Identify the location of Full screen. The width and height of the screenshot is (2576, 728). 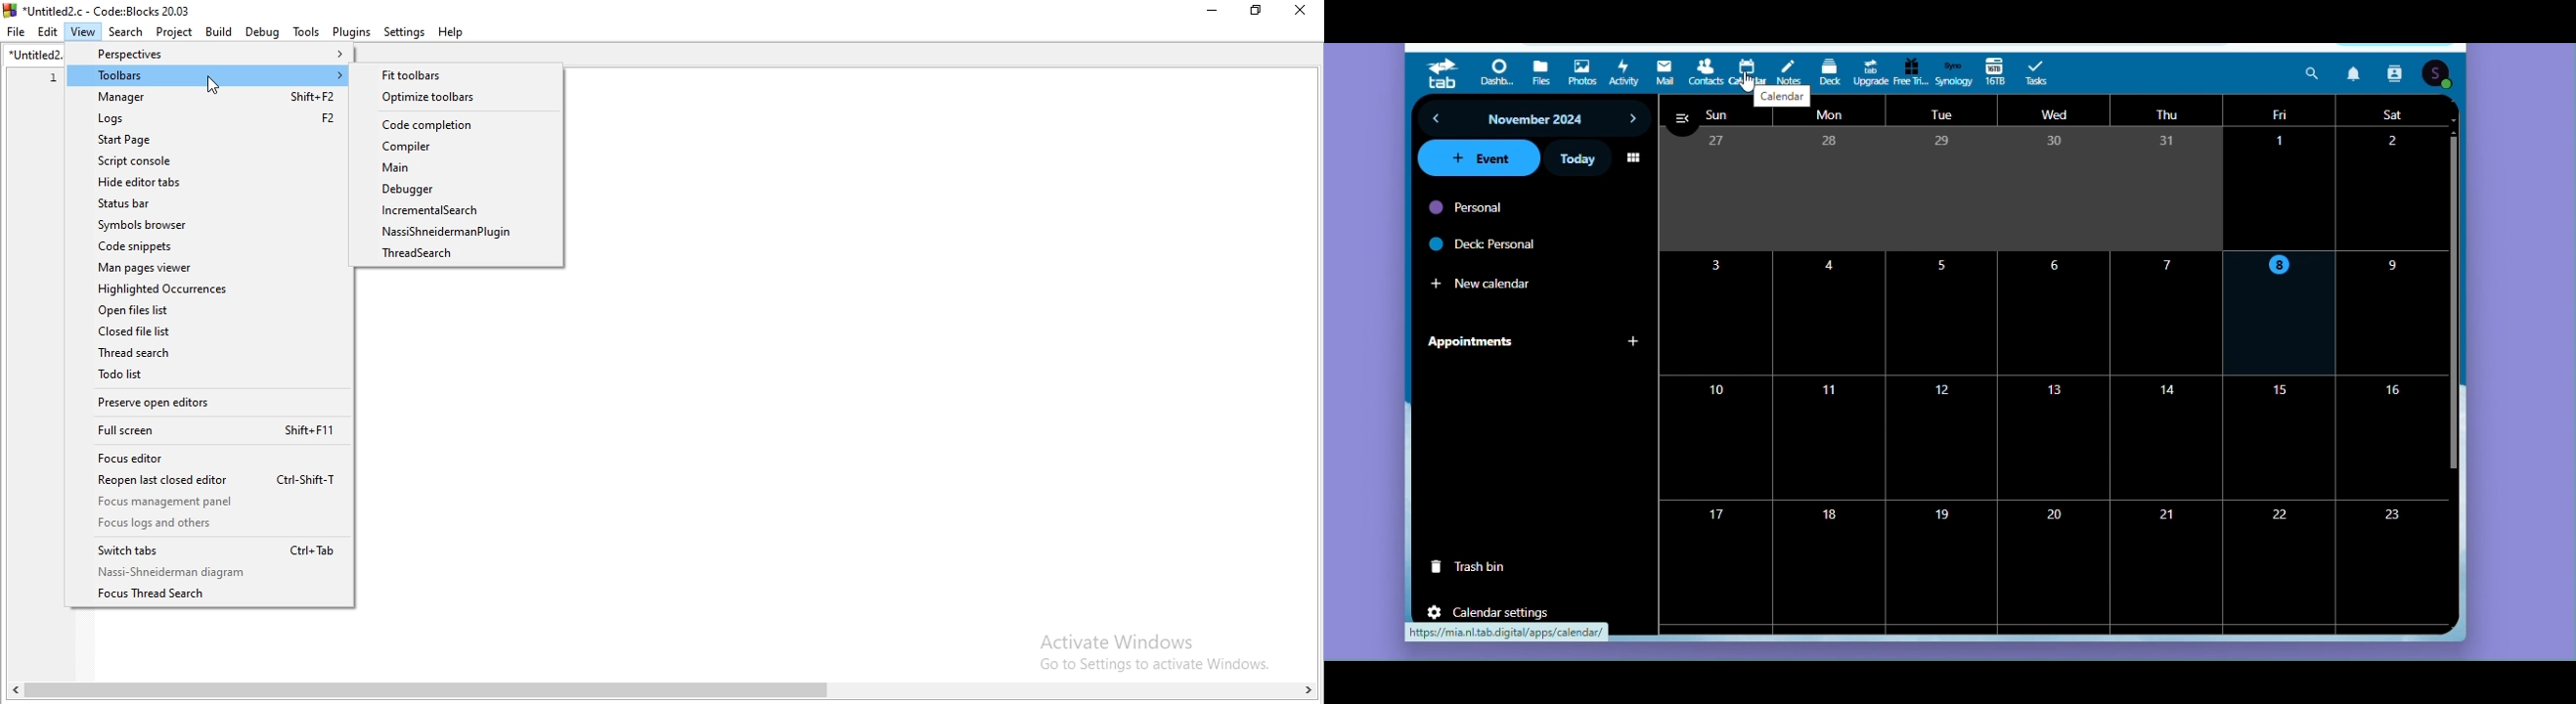
(211, 431).